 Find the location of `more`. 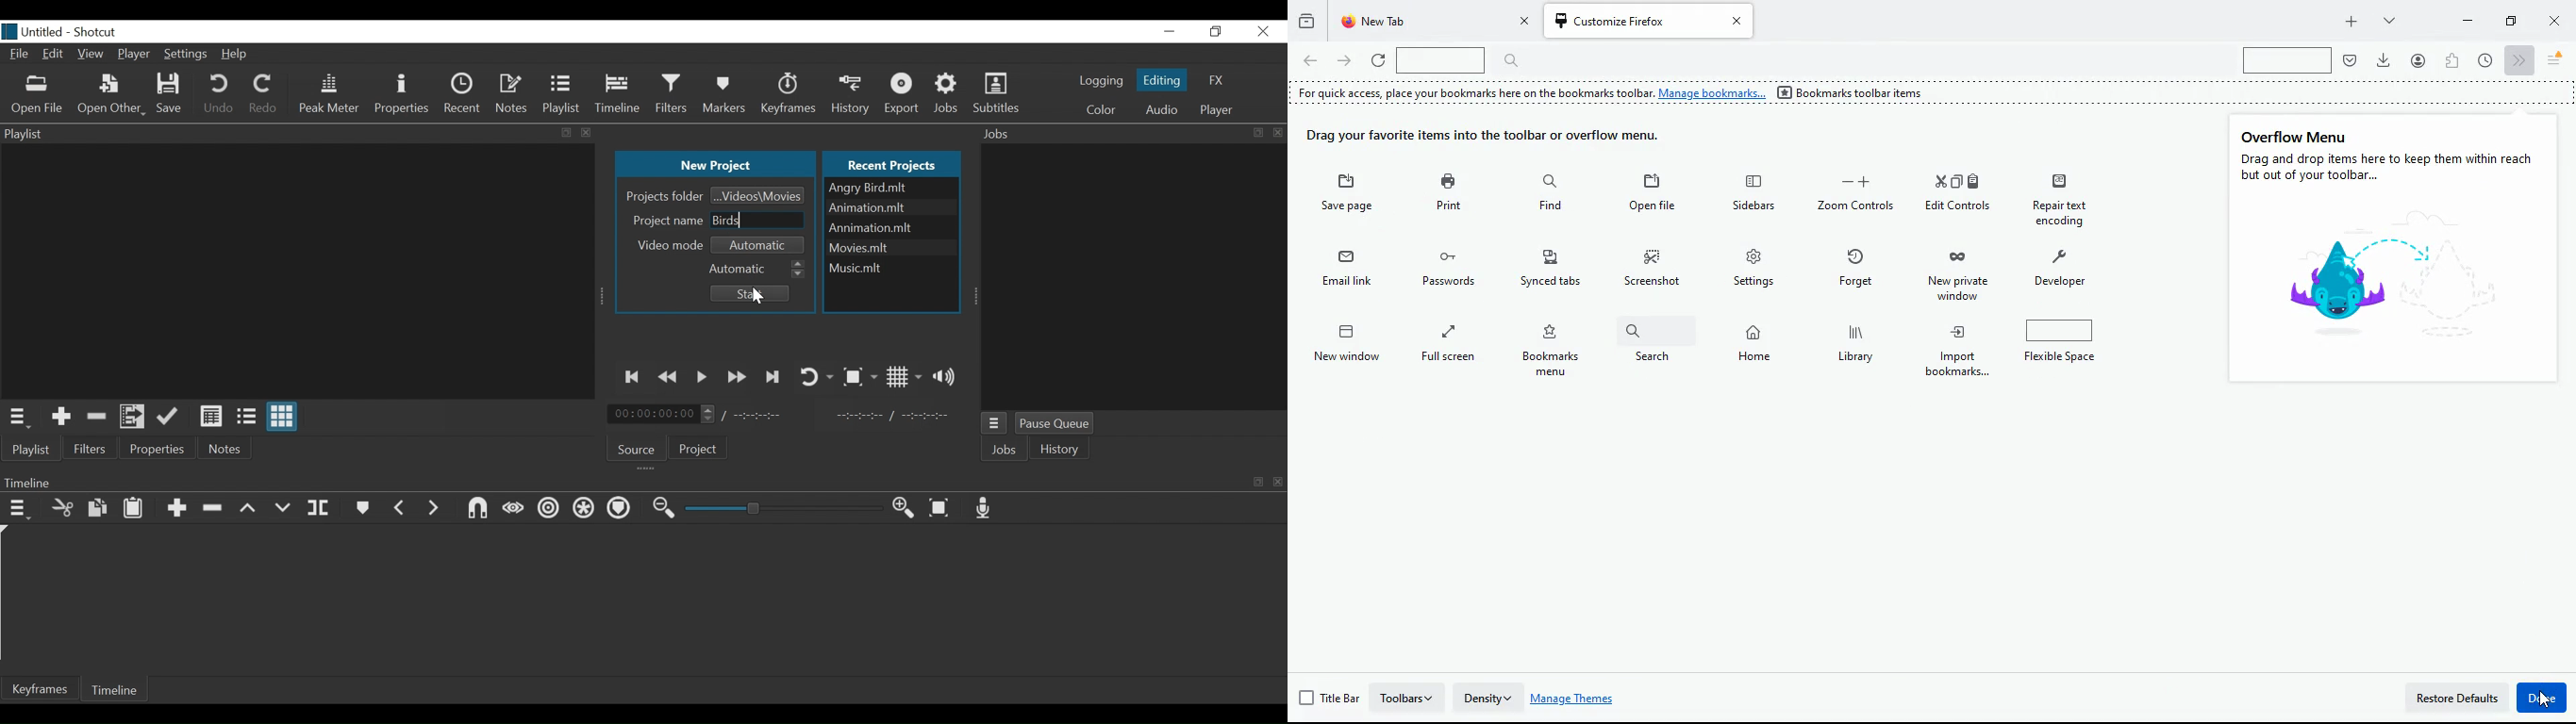

more is located at coordinates (2386, 20).